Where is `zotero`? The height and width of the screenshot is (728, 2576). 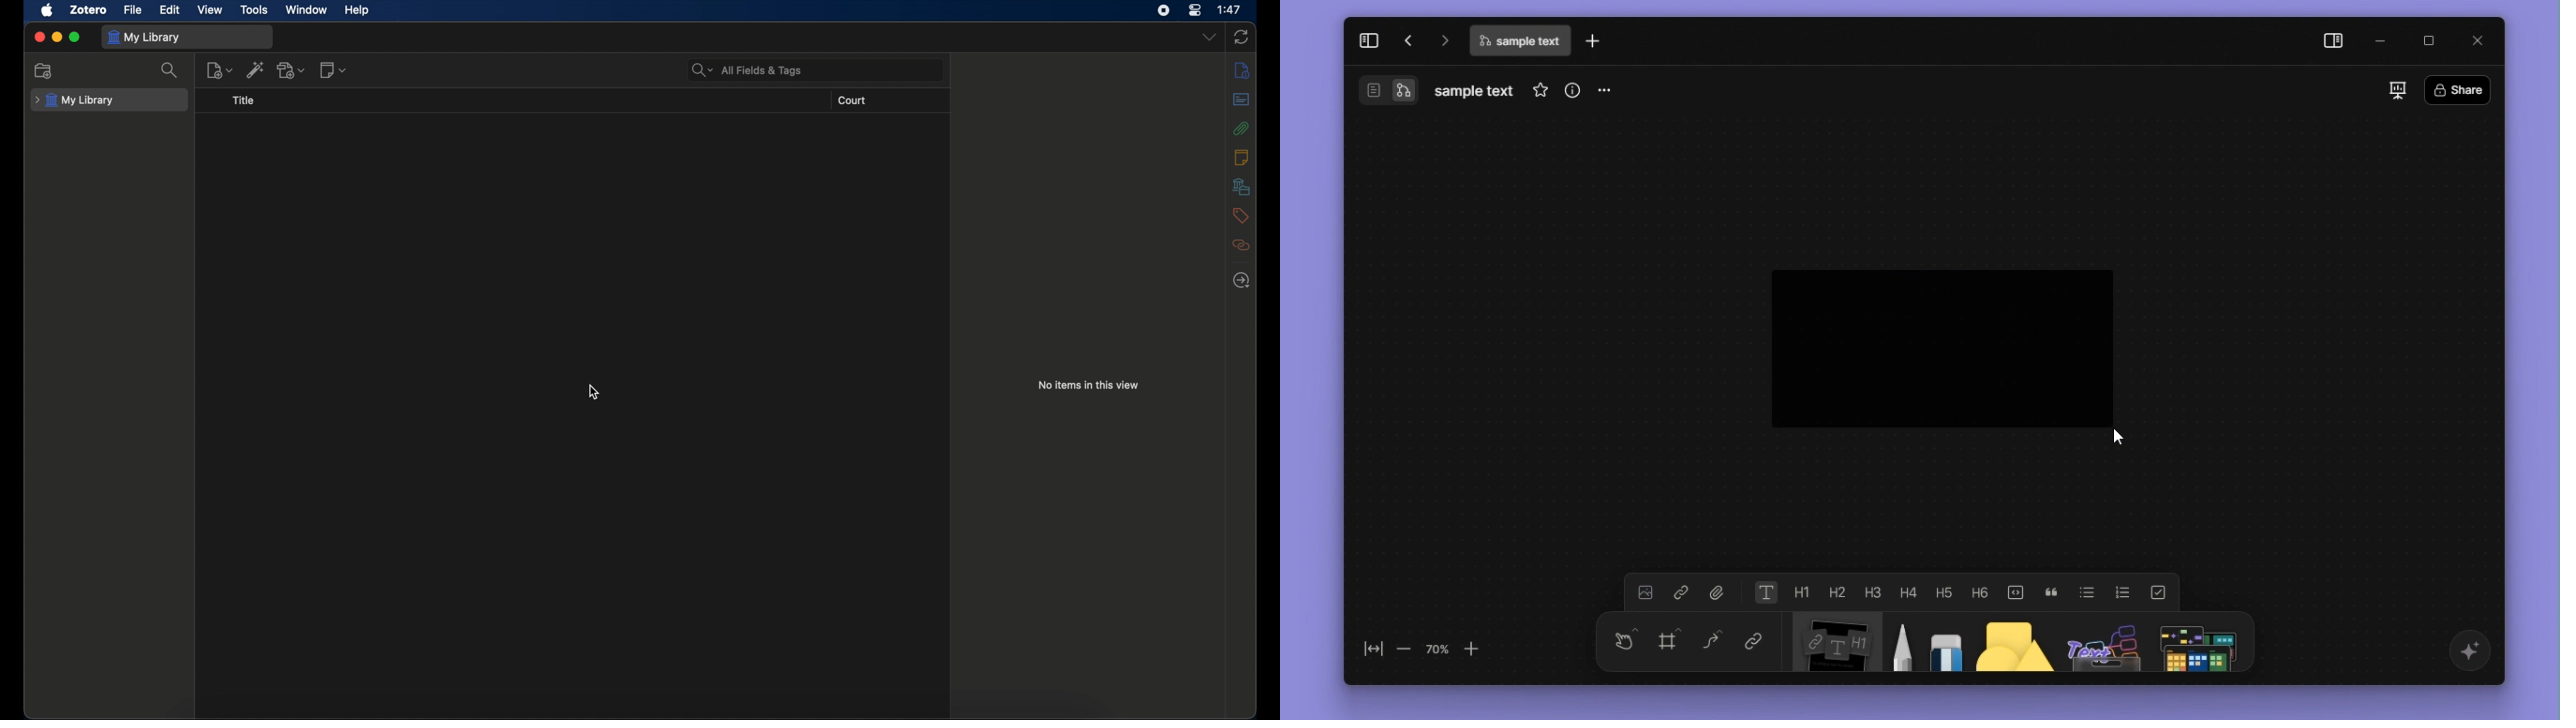
zotero is located at coordinates (87, 9).